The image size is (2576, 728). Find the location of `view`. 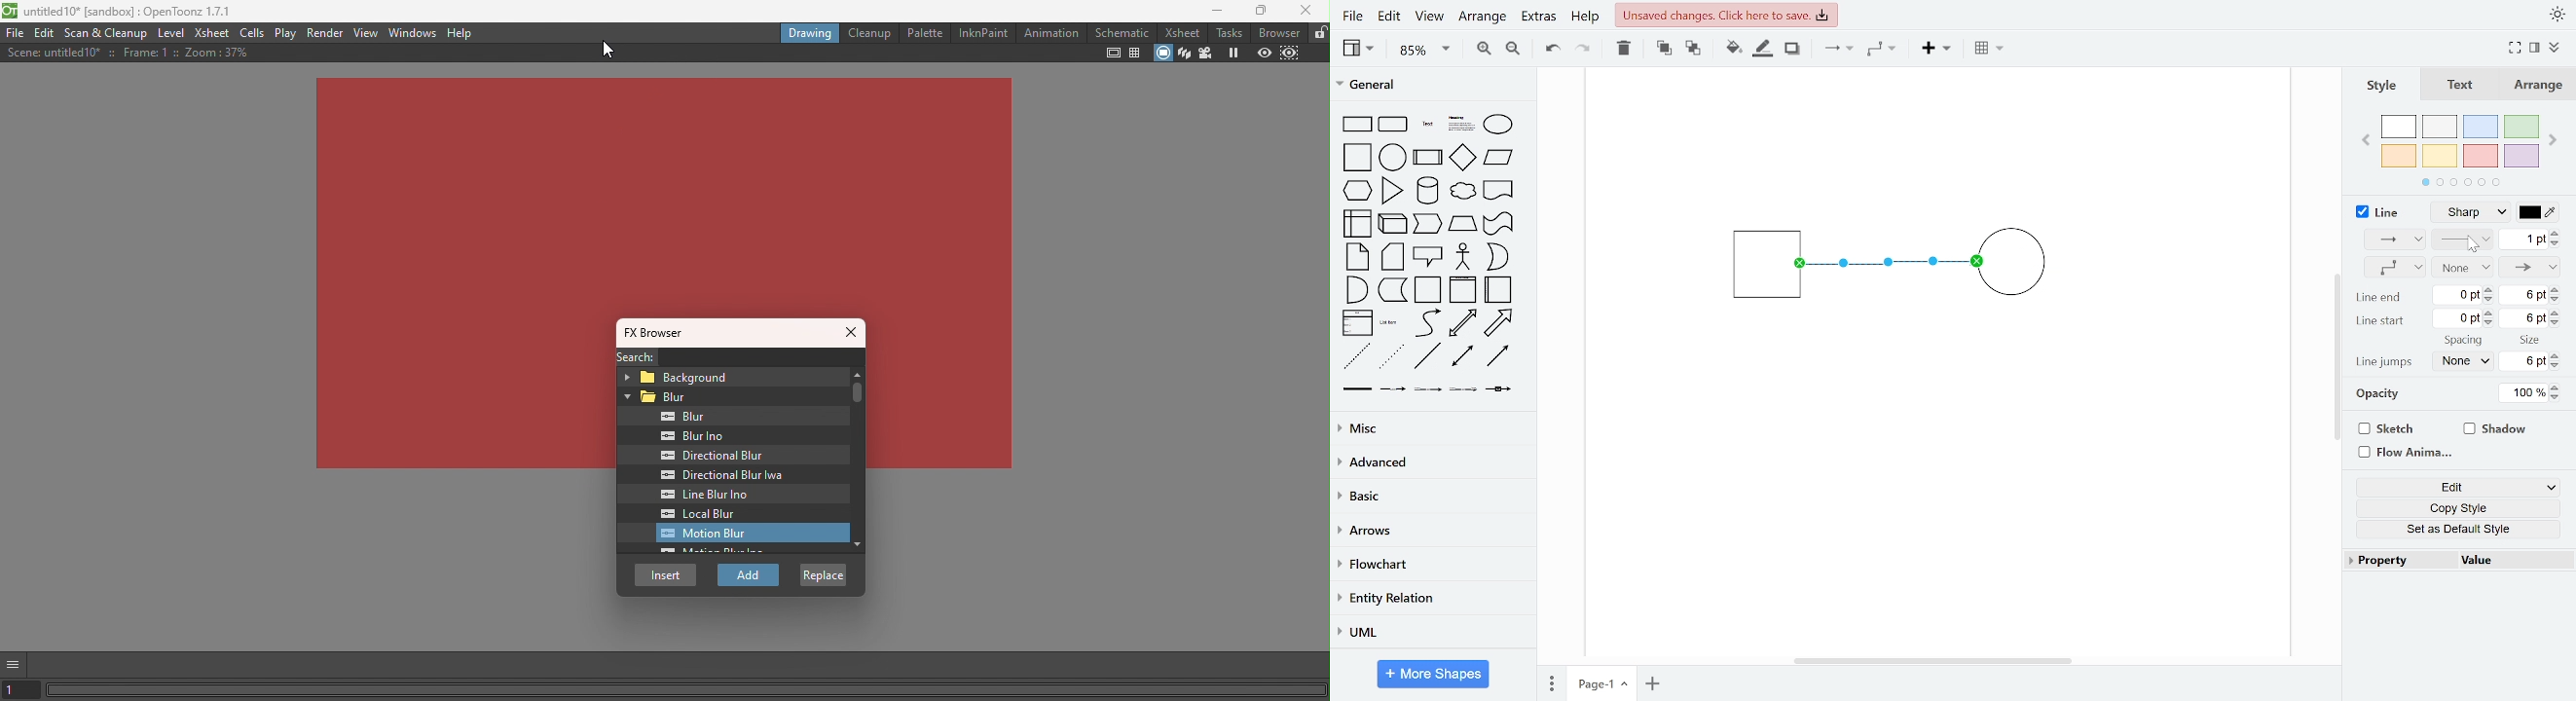

view is located at coordinates (1361, 48).